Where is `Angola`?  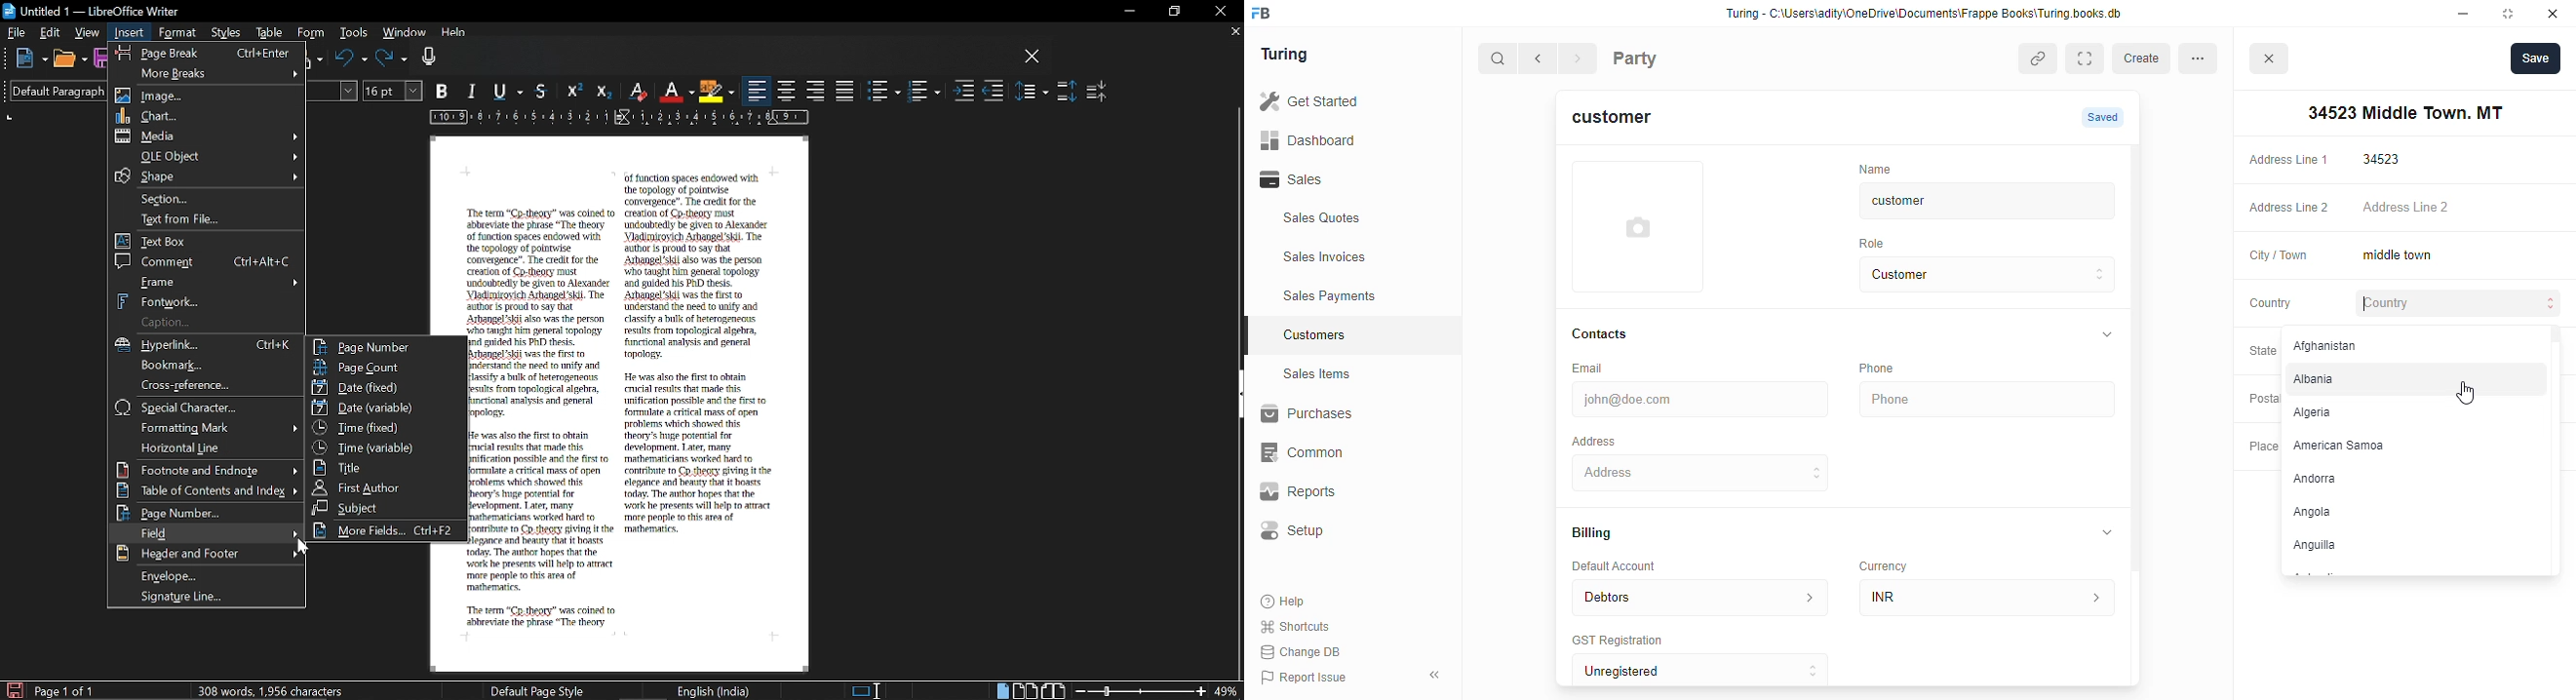 Angola is located at coordinates (2406, 511).